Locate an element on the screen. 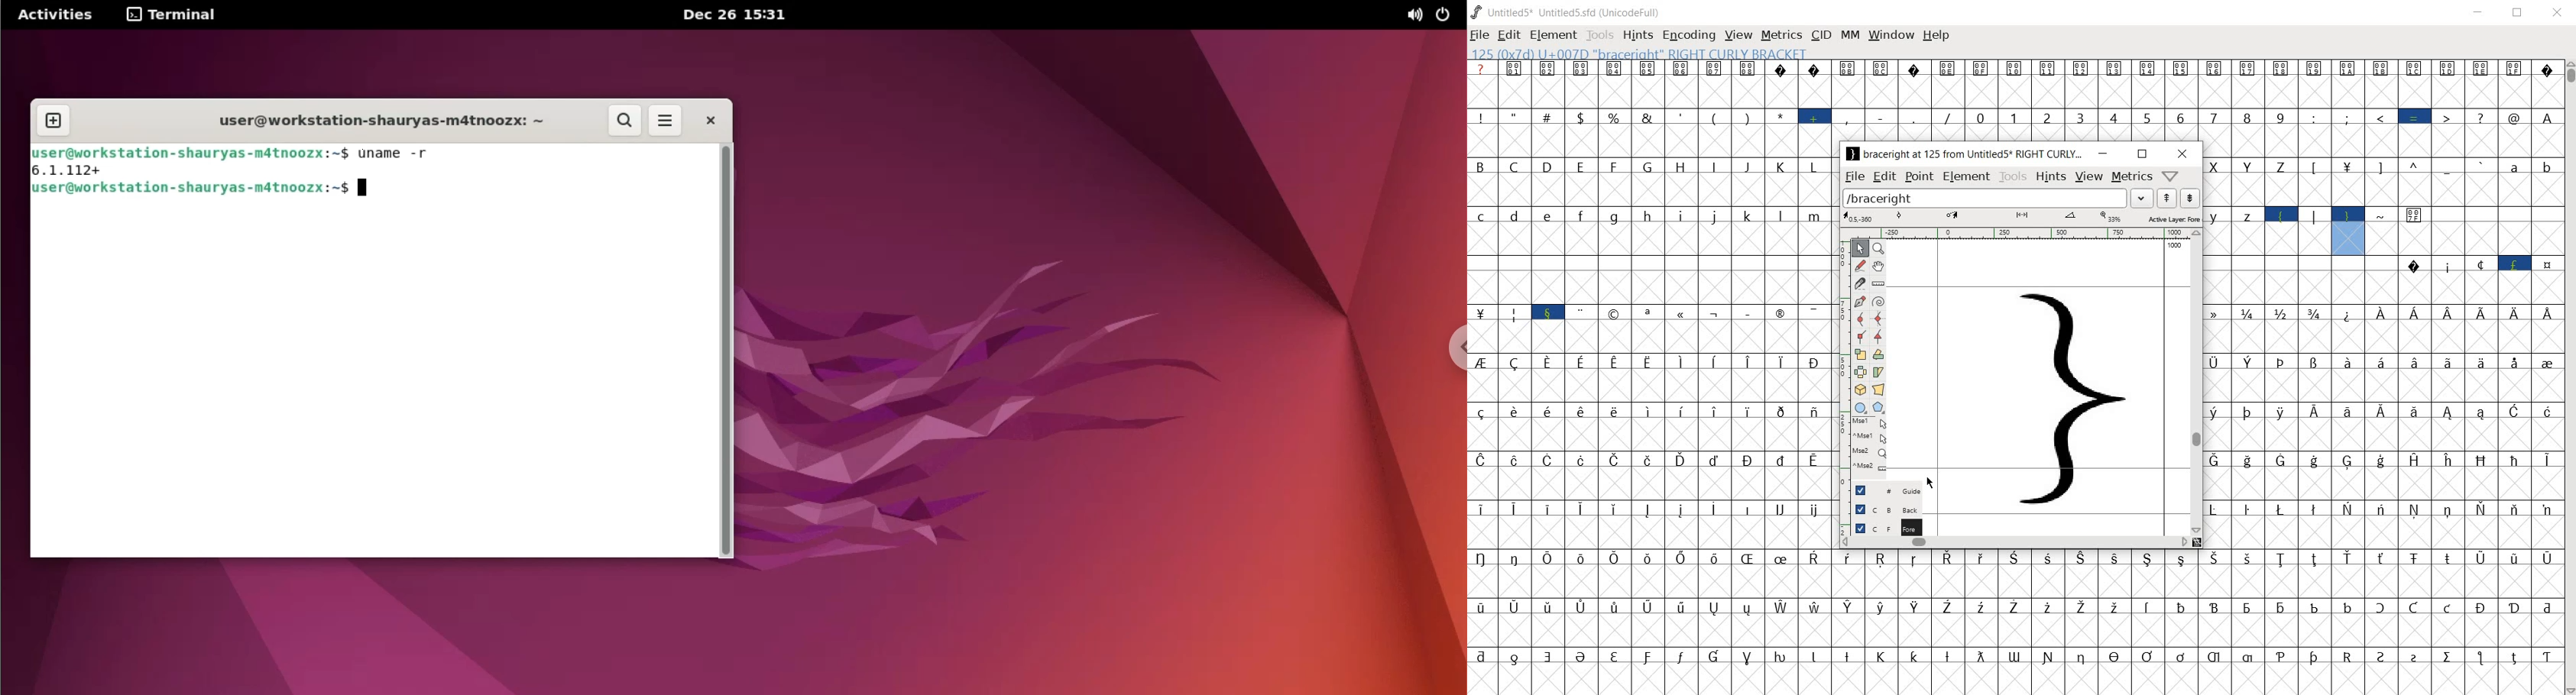  Untitled5* Untitled5.sfd (UnicodeFull) is located at coordinates (1567, 12).